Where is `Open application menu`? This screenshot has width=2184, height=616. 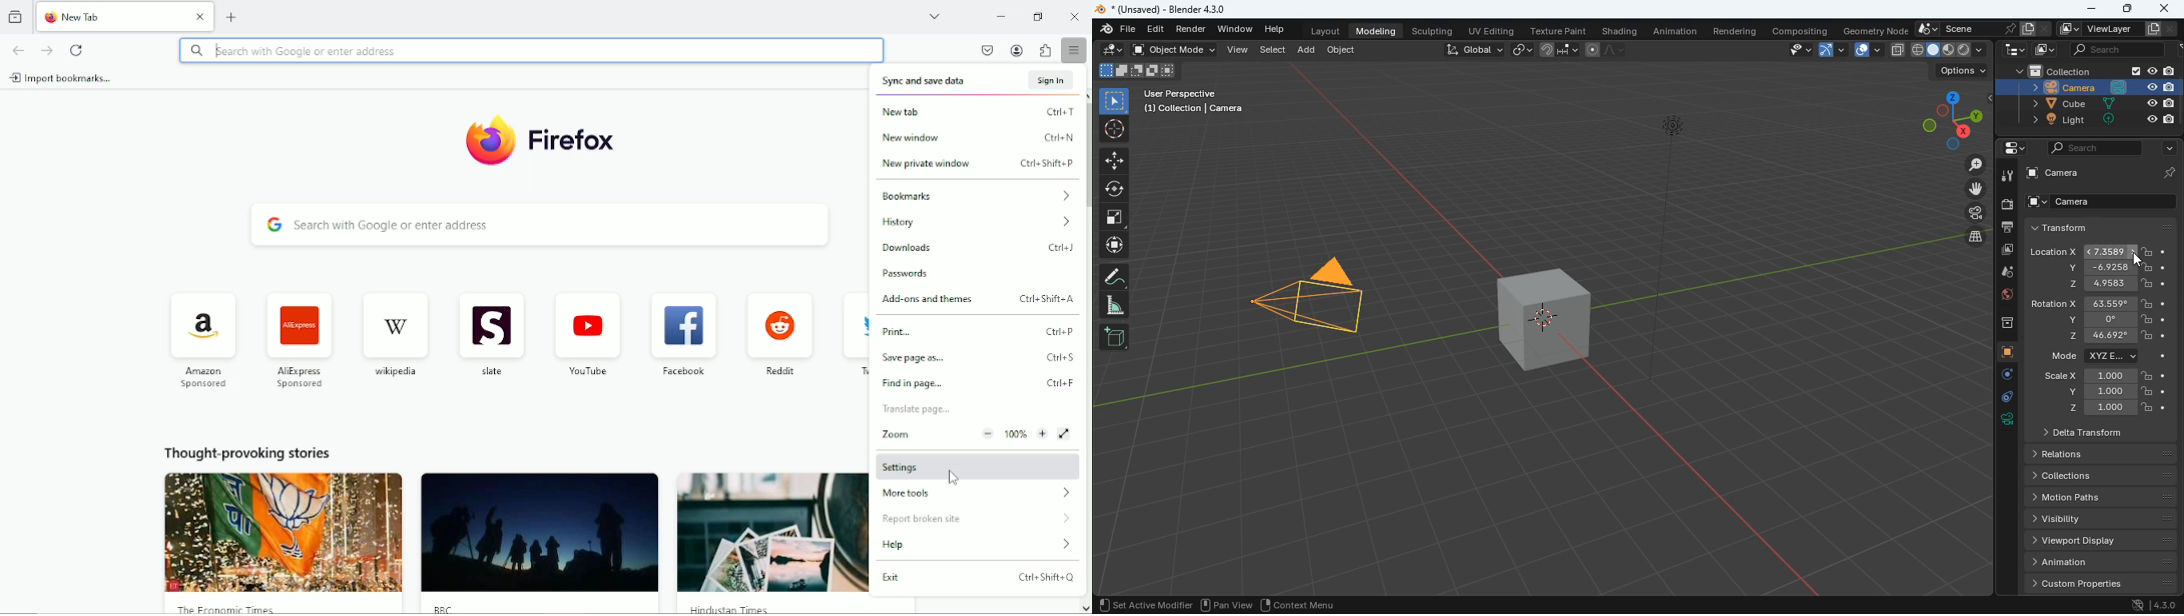 Open application menu is located at coordinates (1073, 49).